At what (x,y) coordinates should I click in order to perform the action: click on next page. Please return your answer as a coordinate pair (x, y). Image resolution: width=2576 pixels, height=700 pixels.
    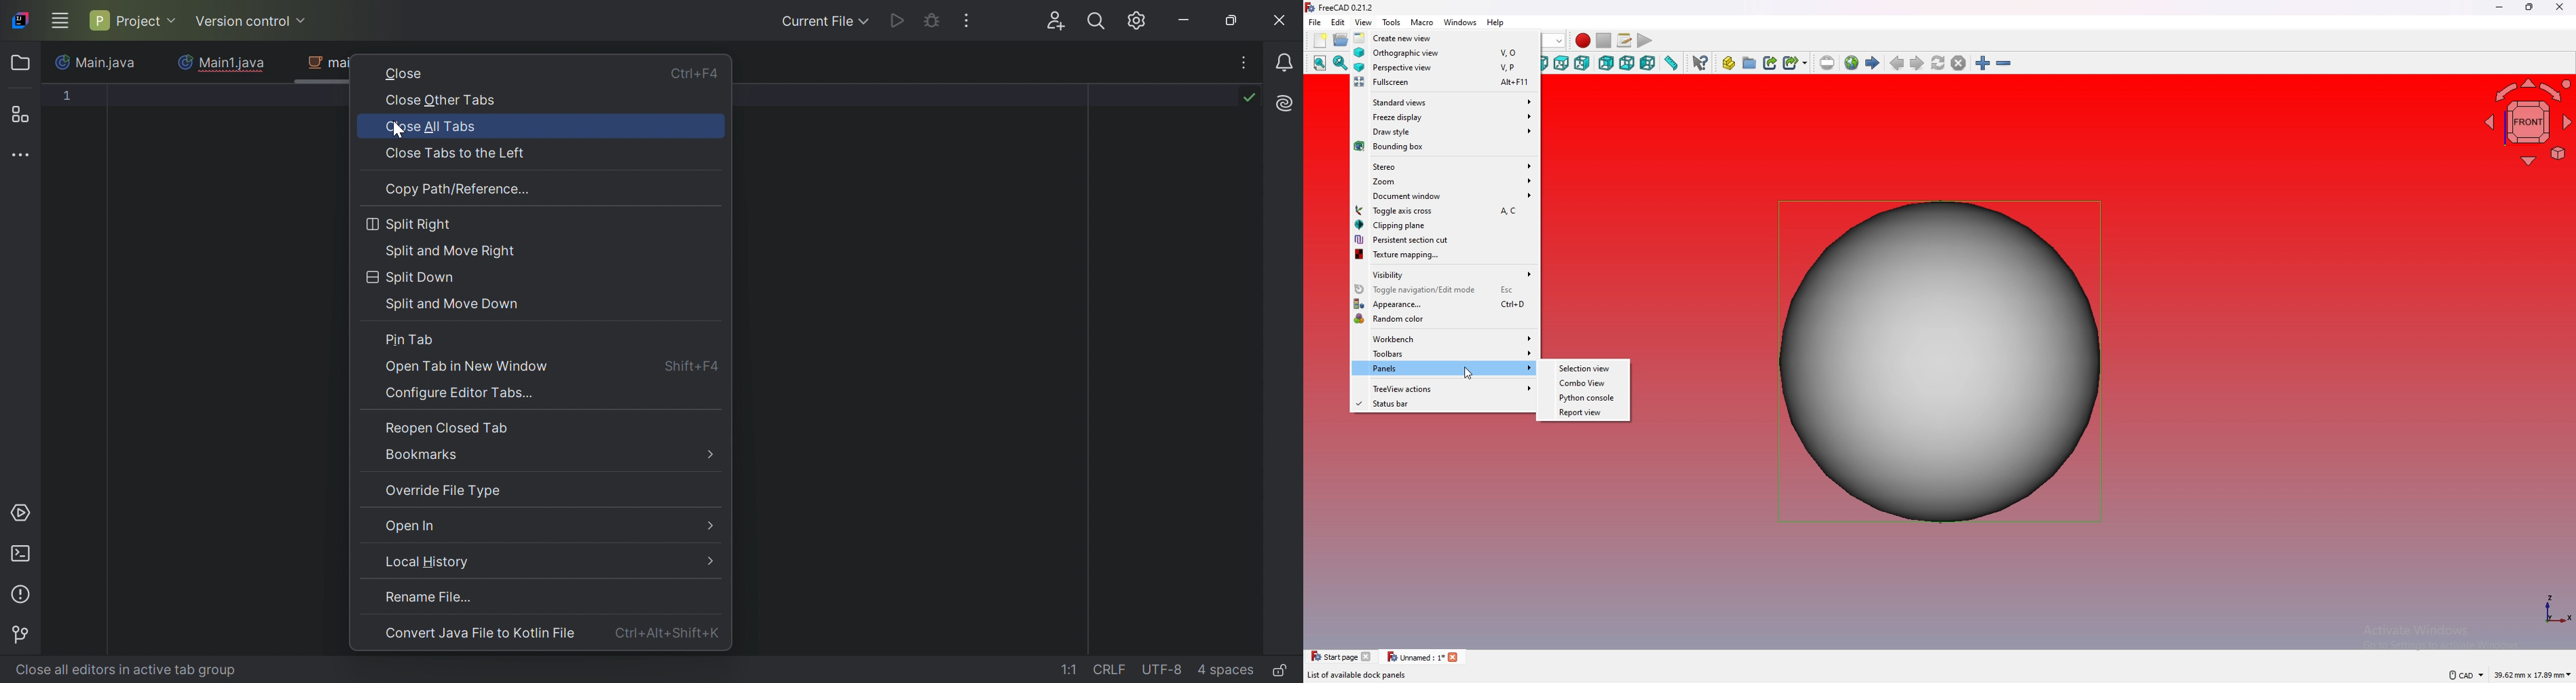
    Looking at the image, I should click on (1917, 63).